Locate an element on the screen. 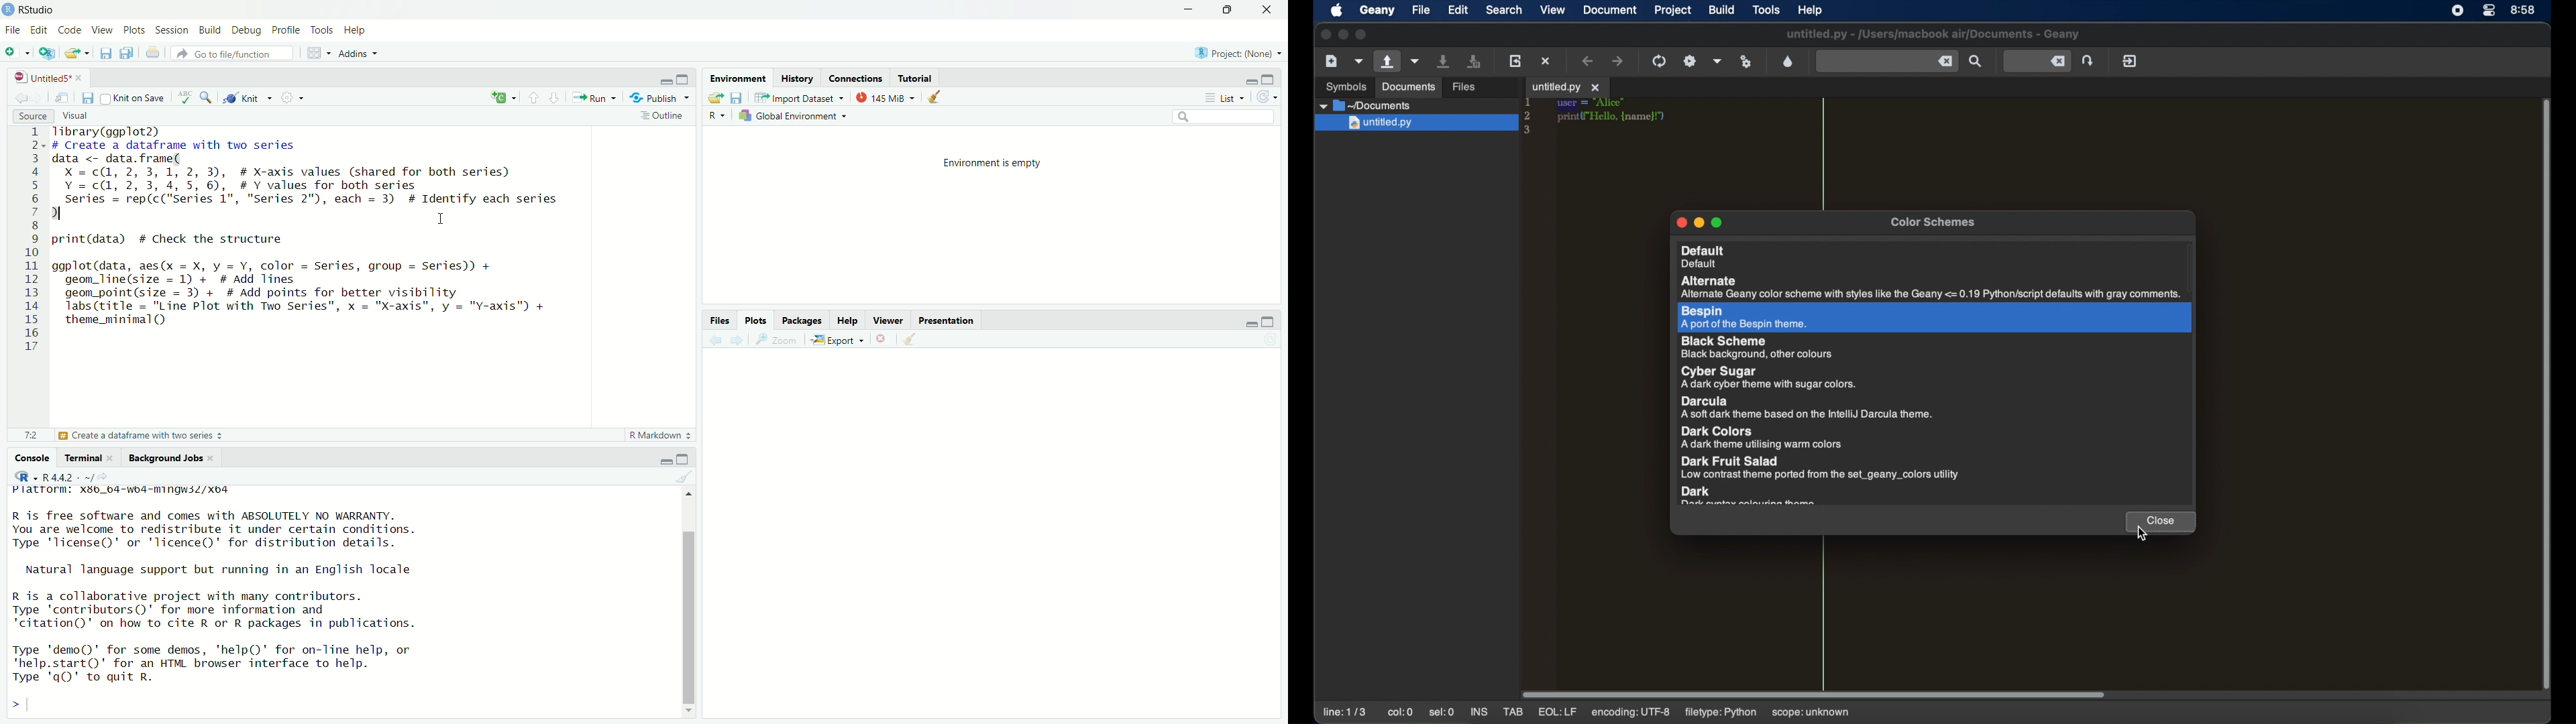 The image size is (2576, 728). Clear object from the workspace is located at coordinates (936, 97).